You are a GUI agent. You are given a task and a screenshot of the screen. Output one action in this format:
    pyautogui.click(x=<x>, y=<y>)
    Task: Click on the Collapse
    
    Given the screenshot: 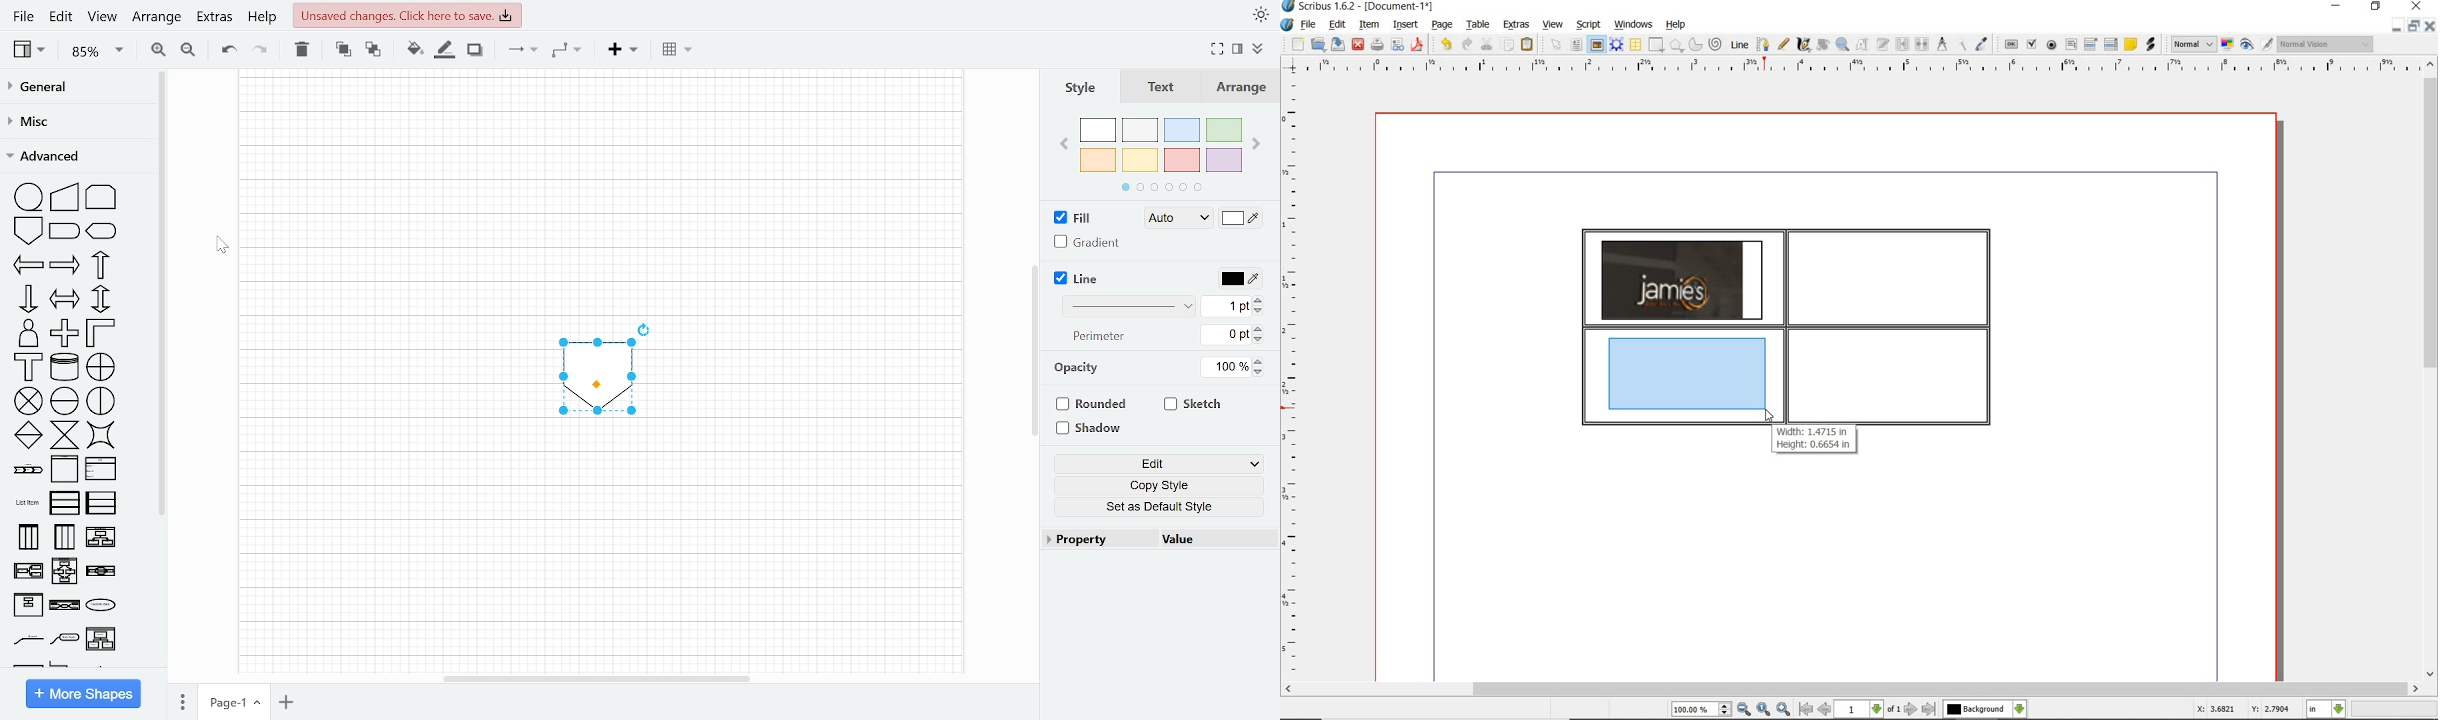 What is the action you would take?
    pyautogui.click(x=1259, y=51)
    